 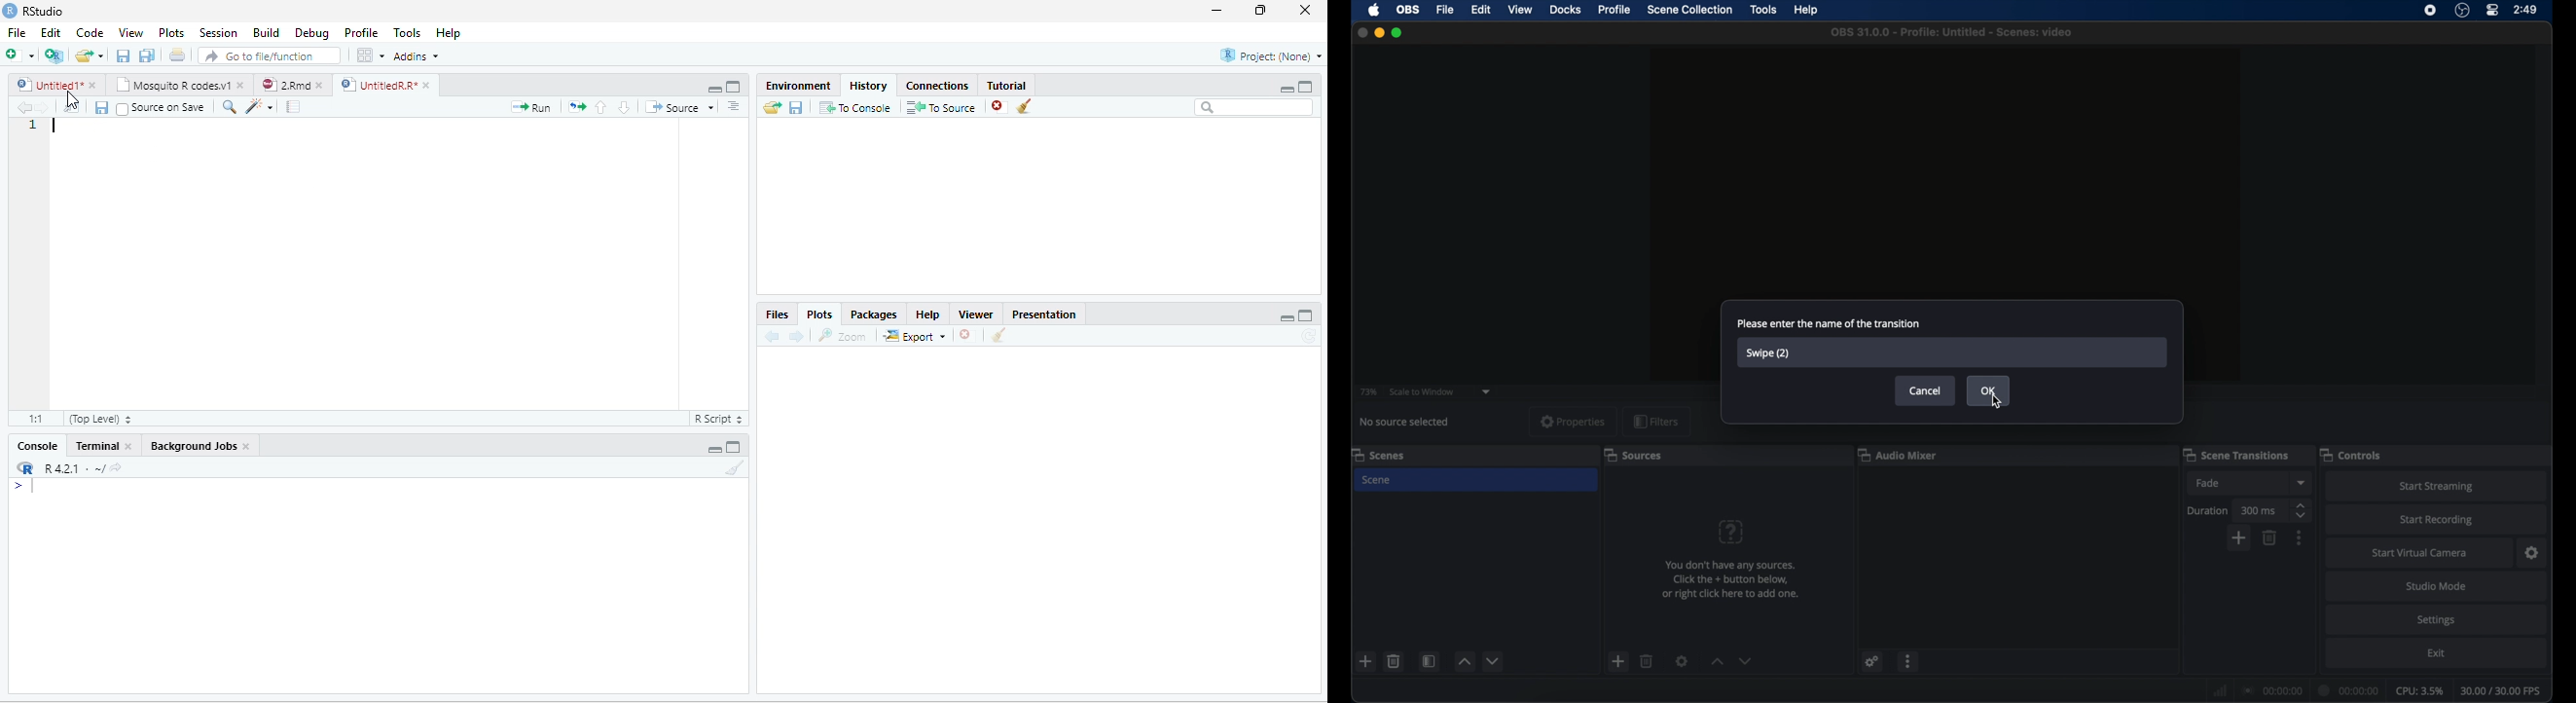 What do you see at coordinates (819, 313) in the screenshot?
I see `Plots` at bounding box center [819, 313].